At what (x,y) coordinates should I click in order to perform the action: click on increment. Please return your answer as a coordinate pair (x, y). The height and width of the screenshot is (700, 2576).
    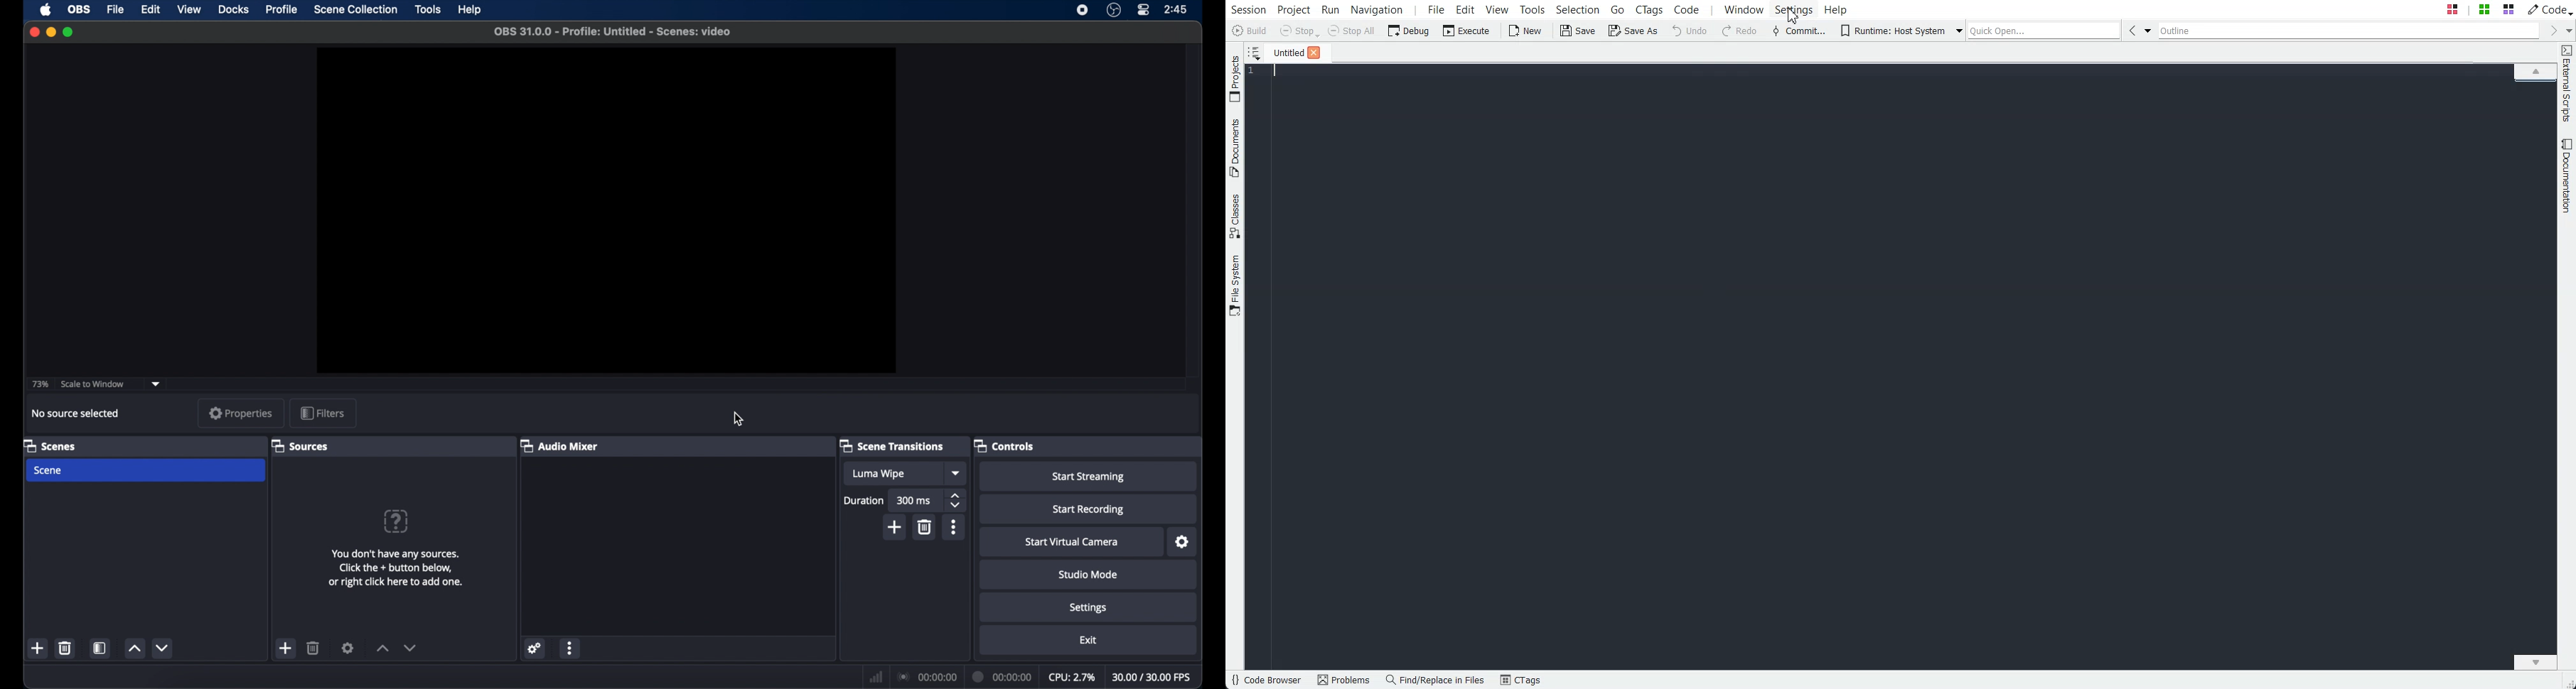
    Looking at the image, I should click on (382, 648).